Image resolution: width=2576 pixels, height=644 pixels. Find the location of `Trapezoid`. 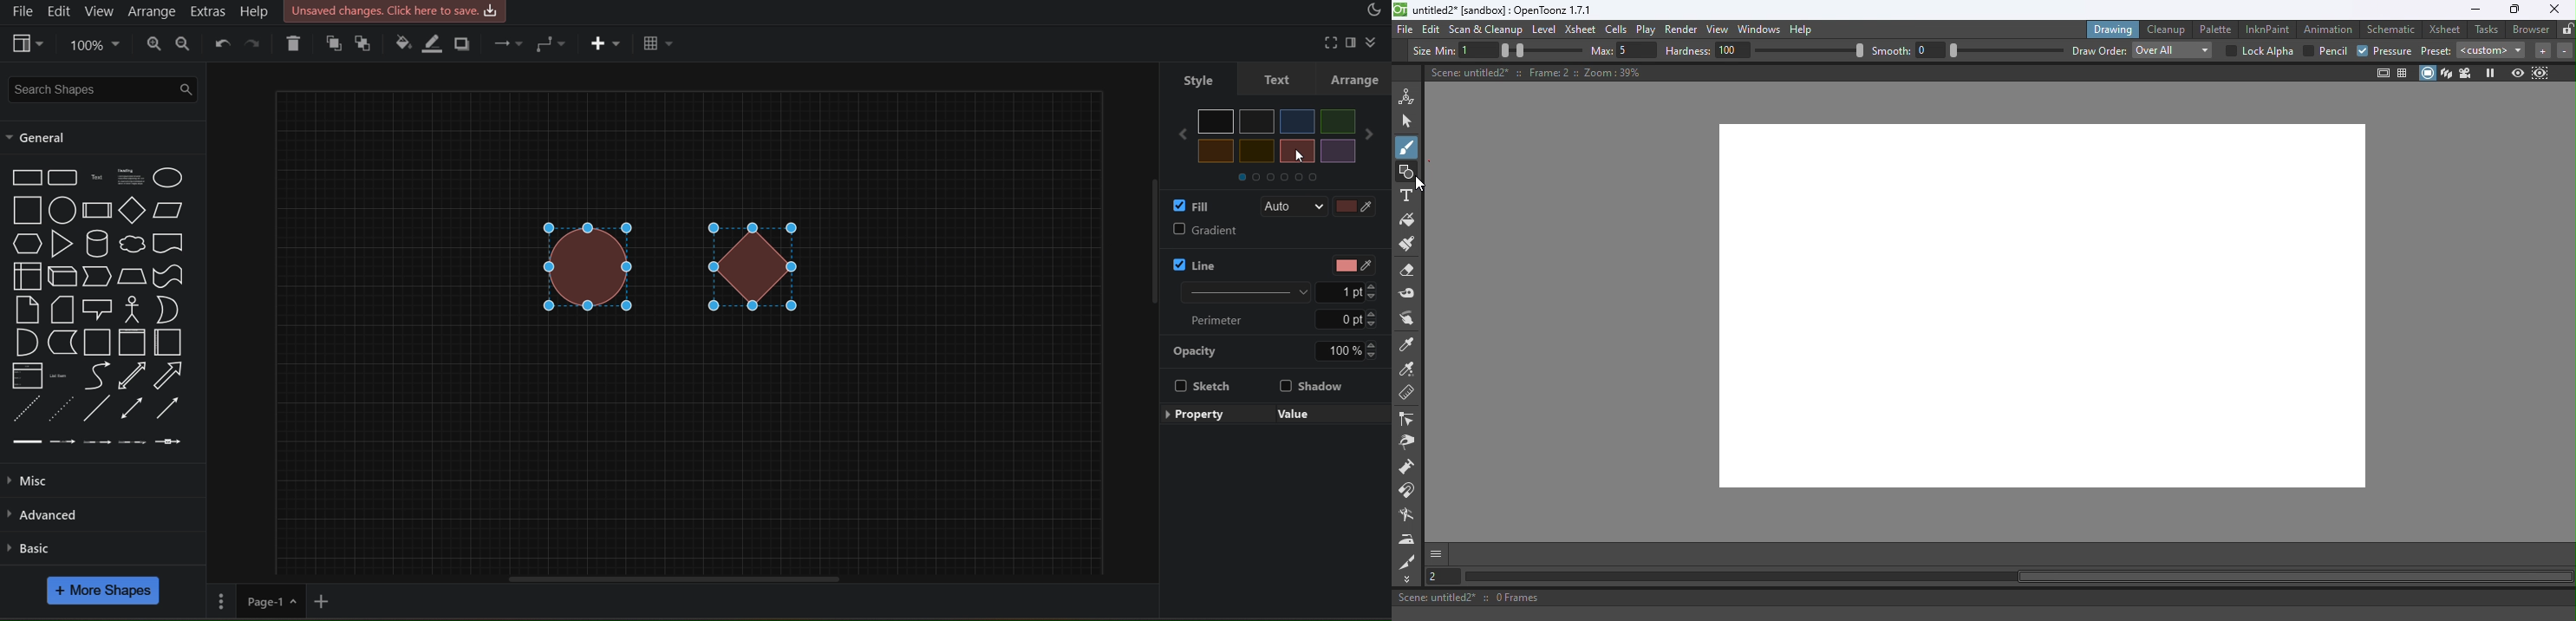

Trapezoid is located at coordinates (131, 276).